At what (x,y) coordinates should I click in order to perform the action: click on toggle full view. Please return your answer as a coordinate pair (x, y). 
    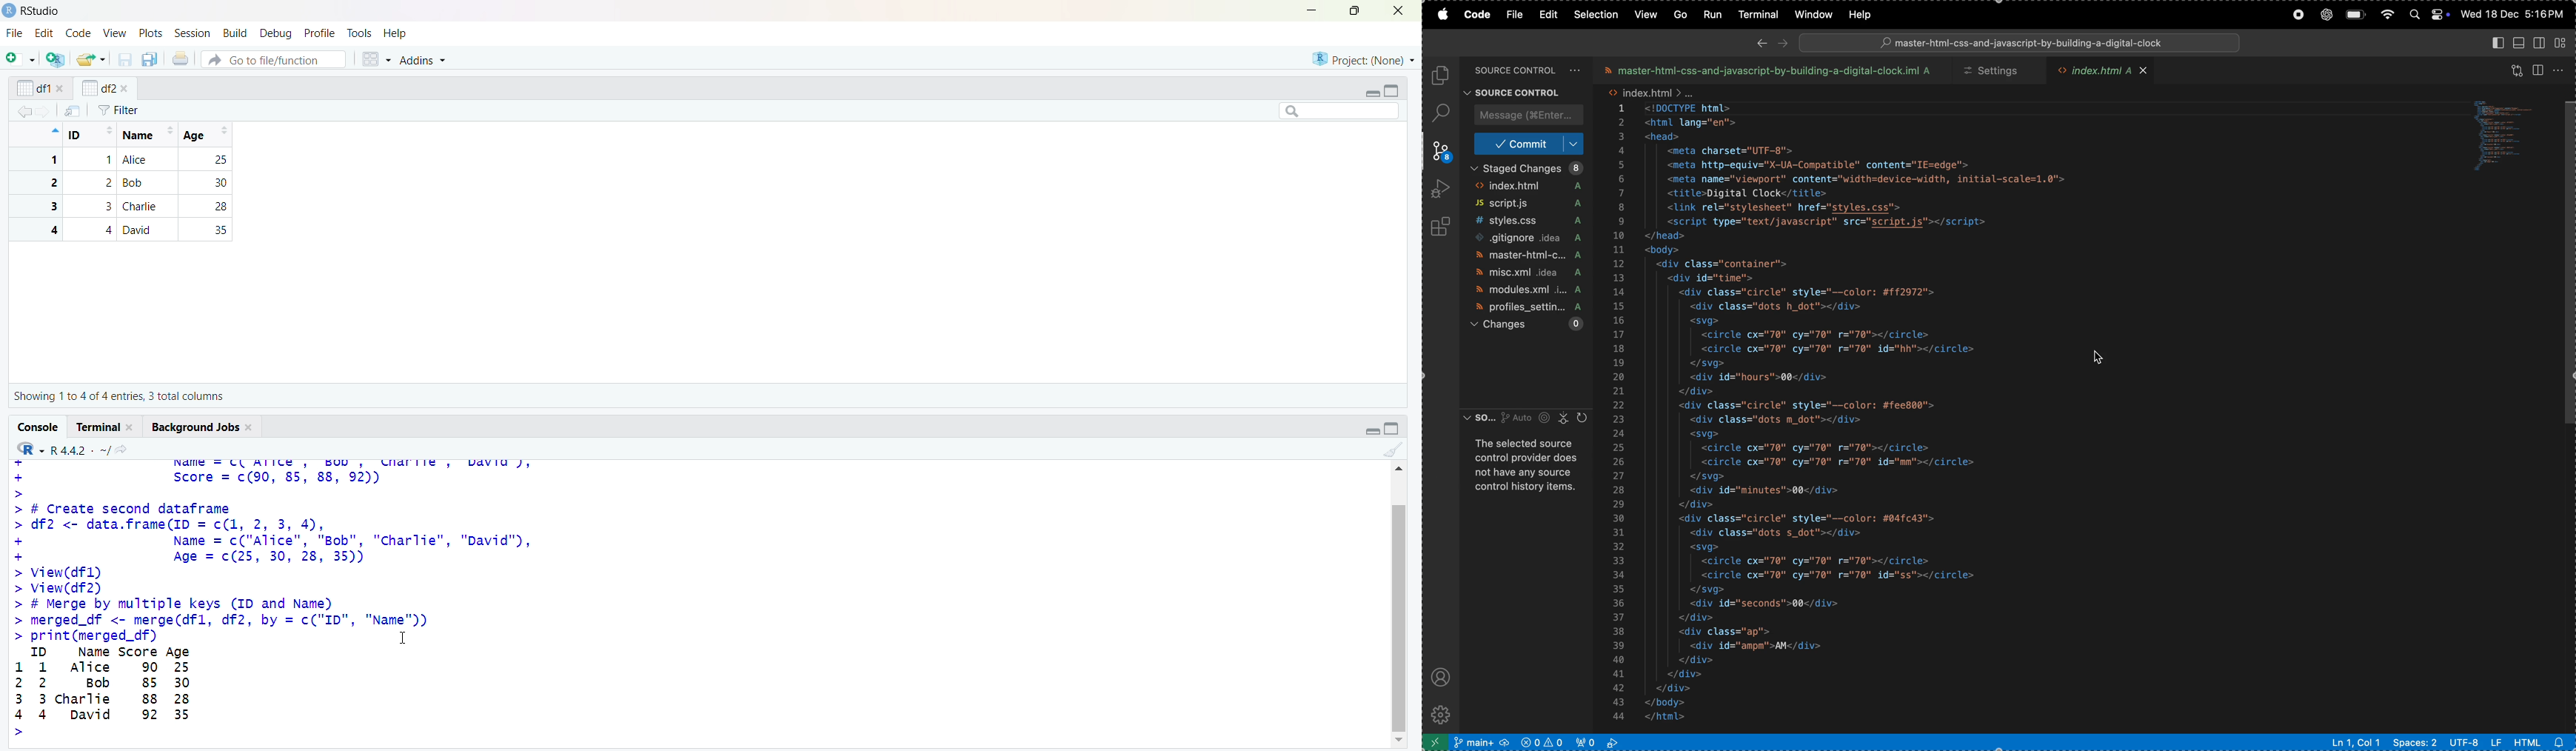
    Looking at the image, I should click on (1391, 91).